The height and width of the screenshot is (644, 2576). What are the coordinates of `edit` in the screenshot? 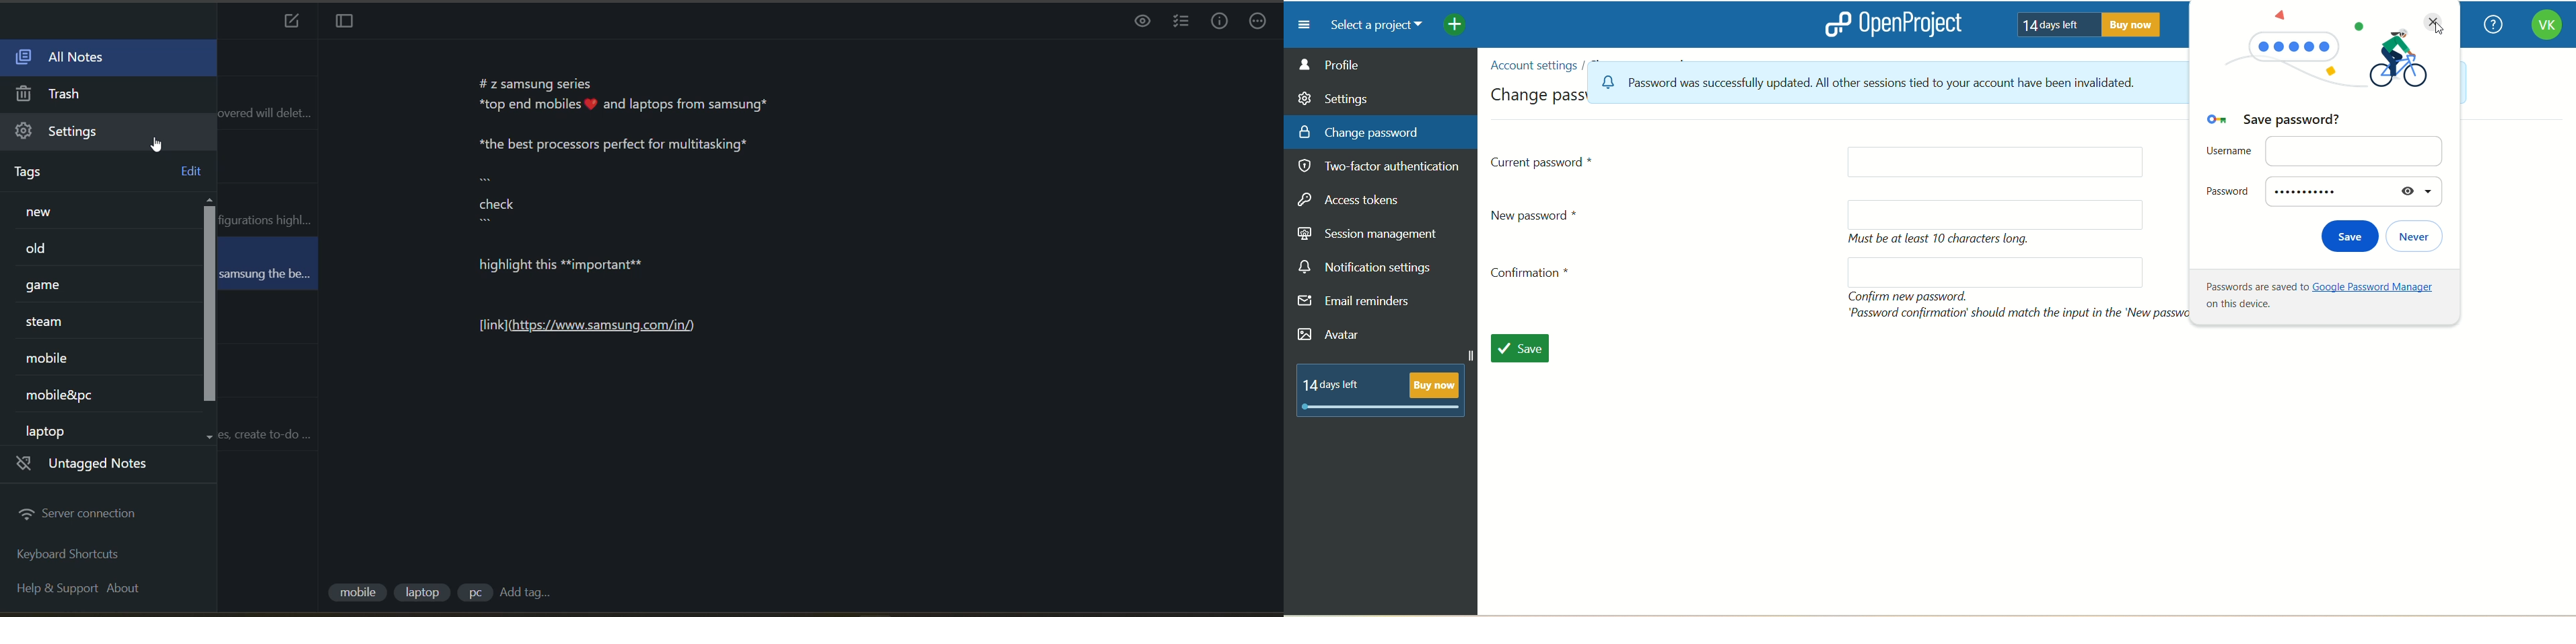 It's located at (189, 172).